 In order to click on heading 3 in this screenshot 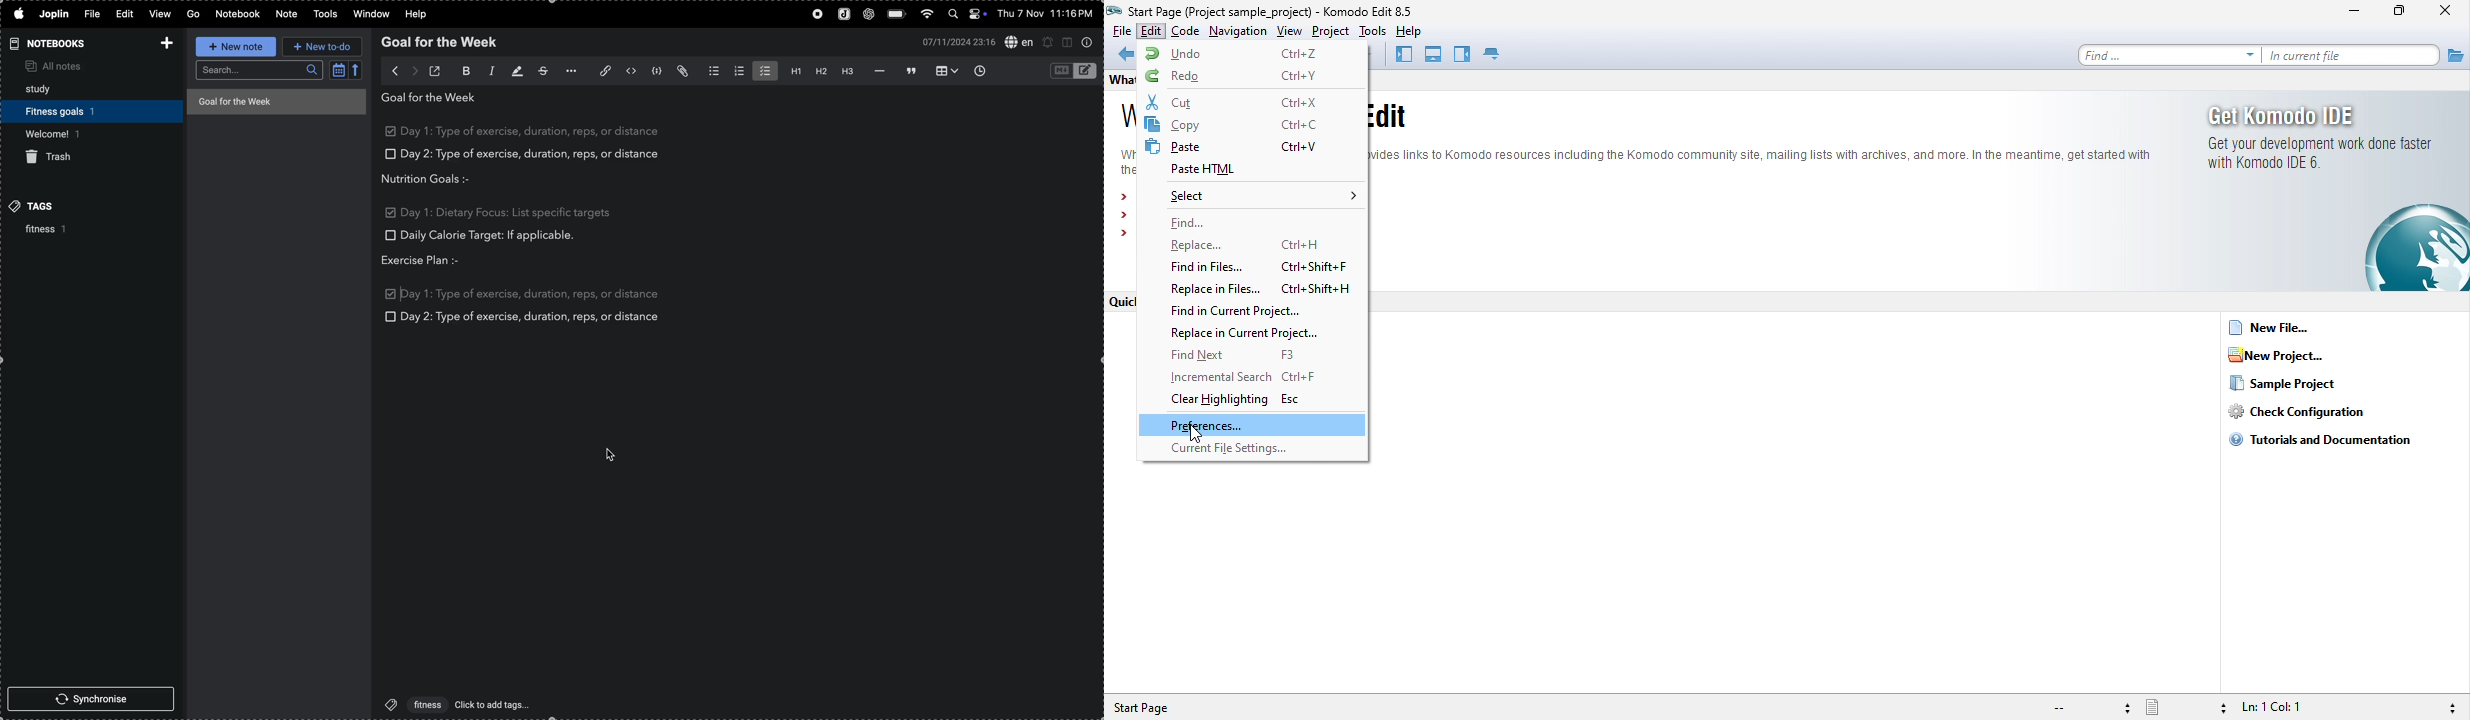, I will do `click(845, 70)`.